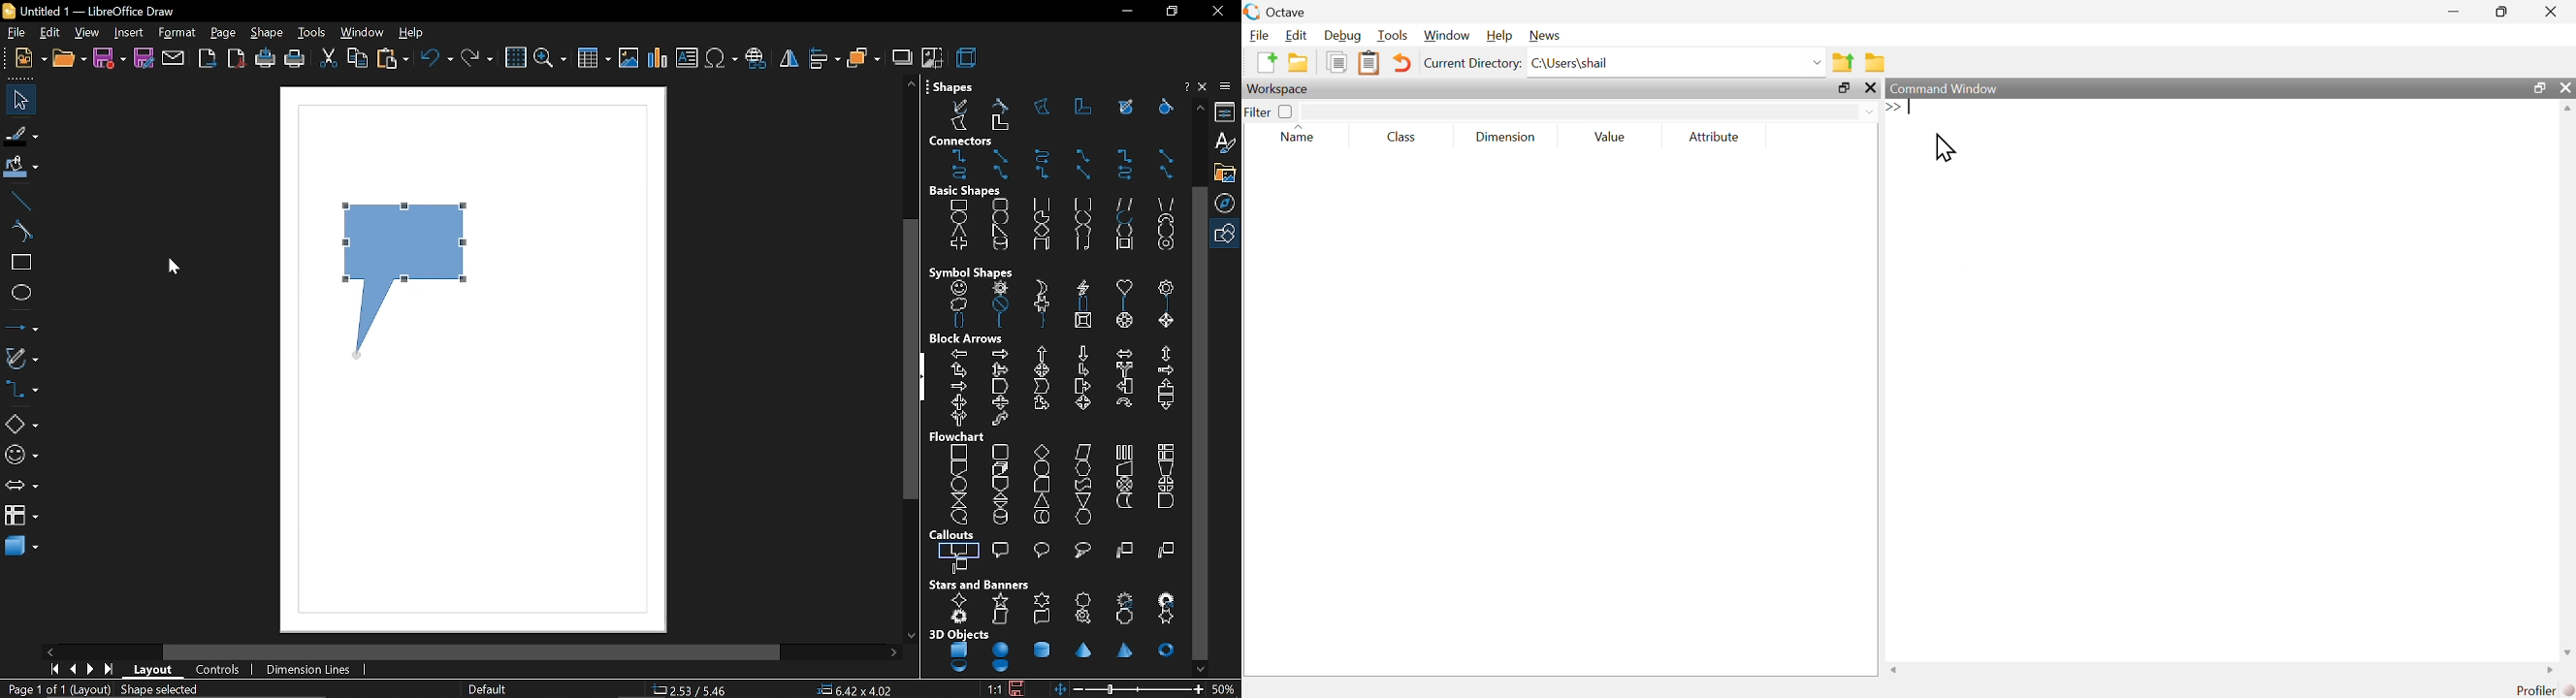 This screenshot has height=700, width=2576. Describe the element at coordinates (1085, 619) in the screenshot. I see `signet` at that location.